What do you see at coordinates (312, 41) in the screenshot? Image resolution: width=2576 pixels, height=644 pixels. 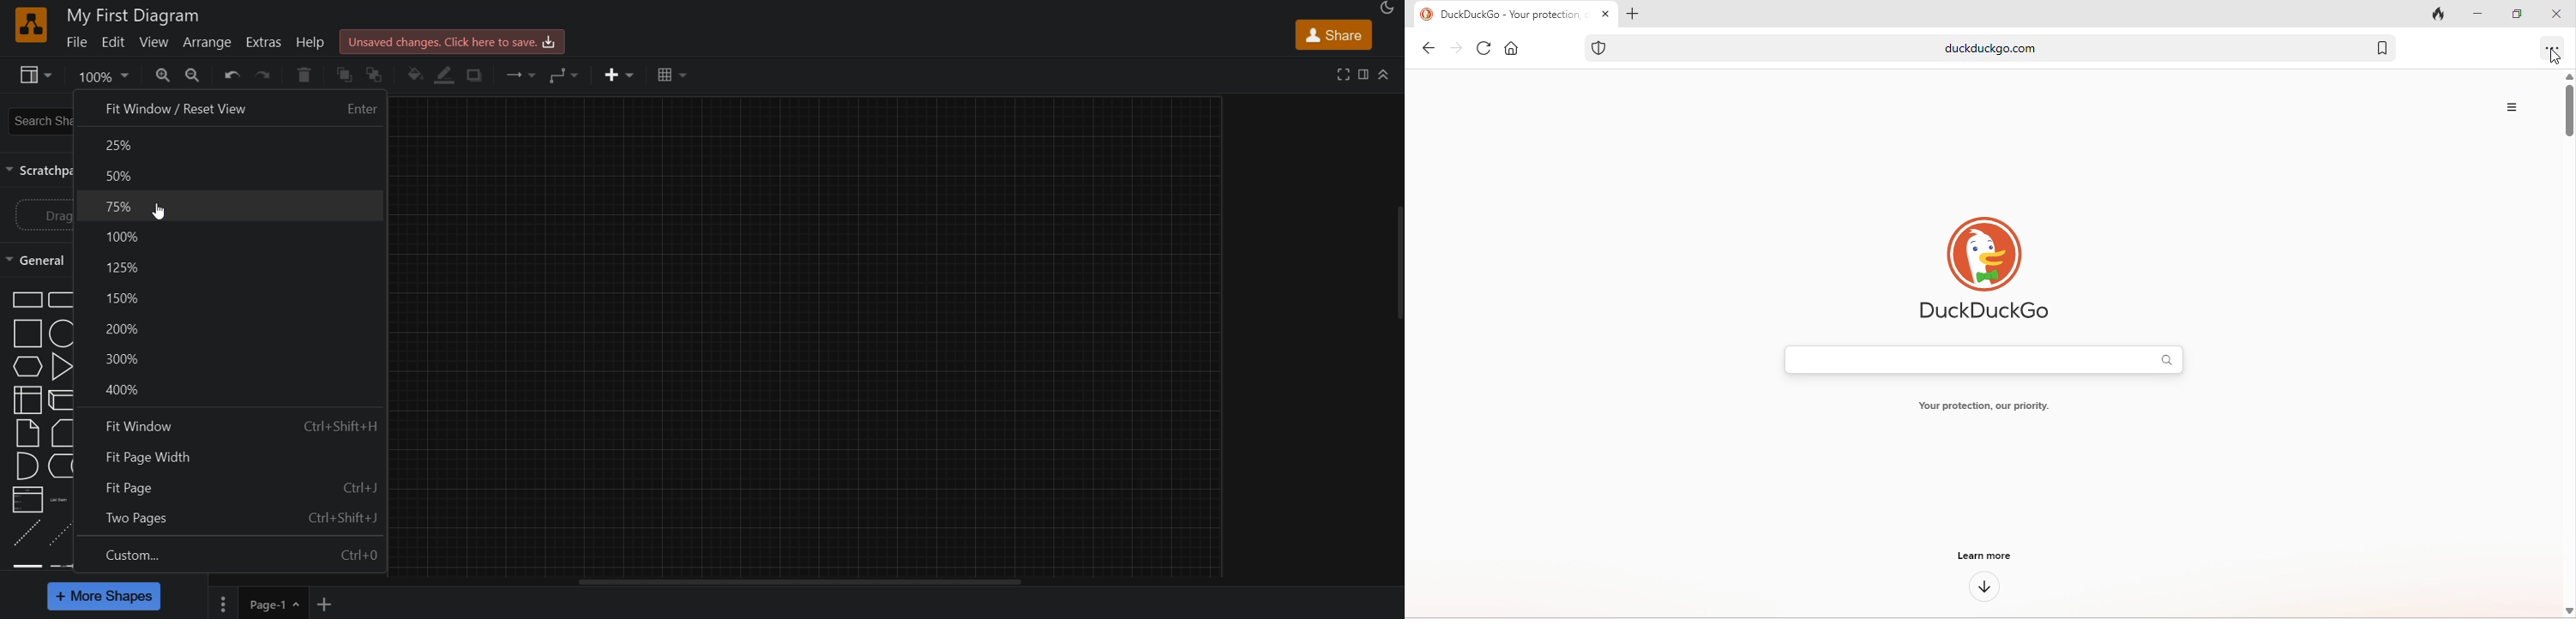 I see `help` at bounding box center [312, 41].